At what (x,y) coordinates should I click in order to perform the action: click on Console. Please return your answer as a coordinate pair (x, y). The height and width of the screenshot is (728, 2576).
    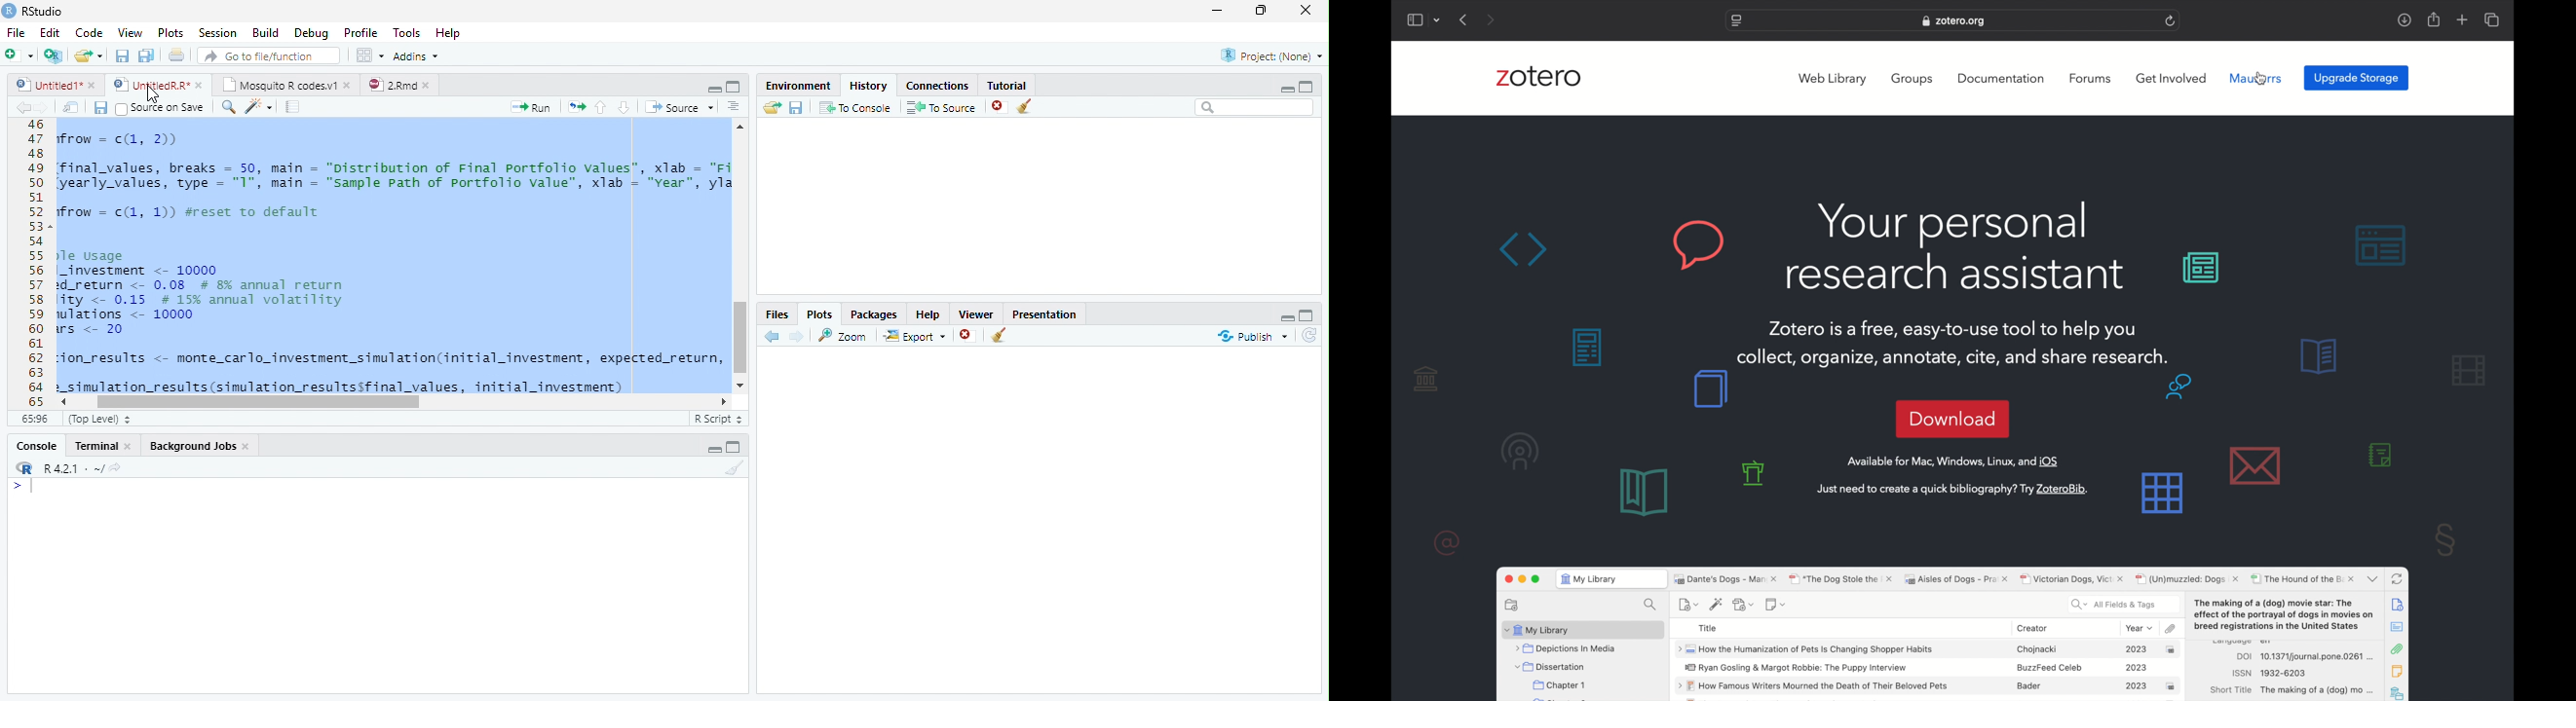
    Looking at the image, I should click on (377, 585).